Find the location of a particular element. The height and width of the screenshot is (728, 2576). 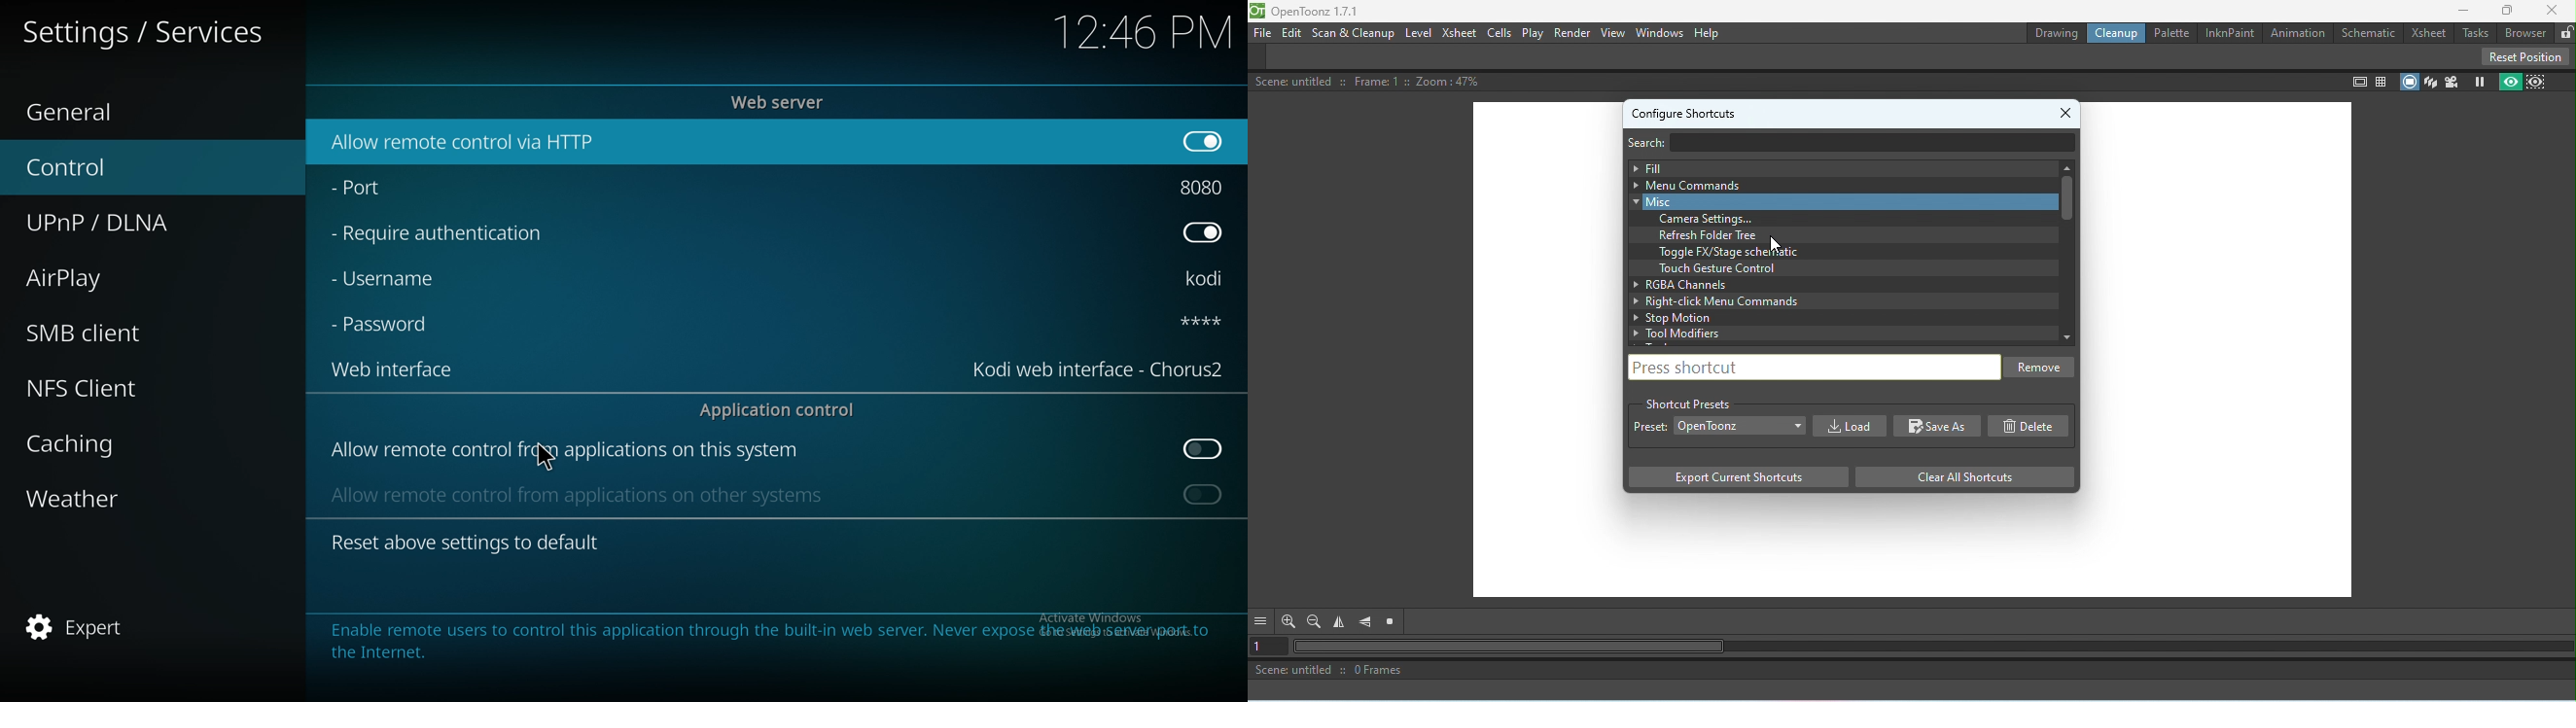

password is located at coordinates (386, 323).